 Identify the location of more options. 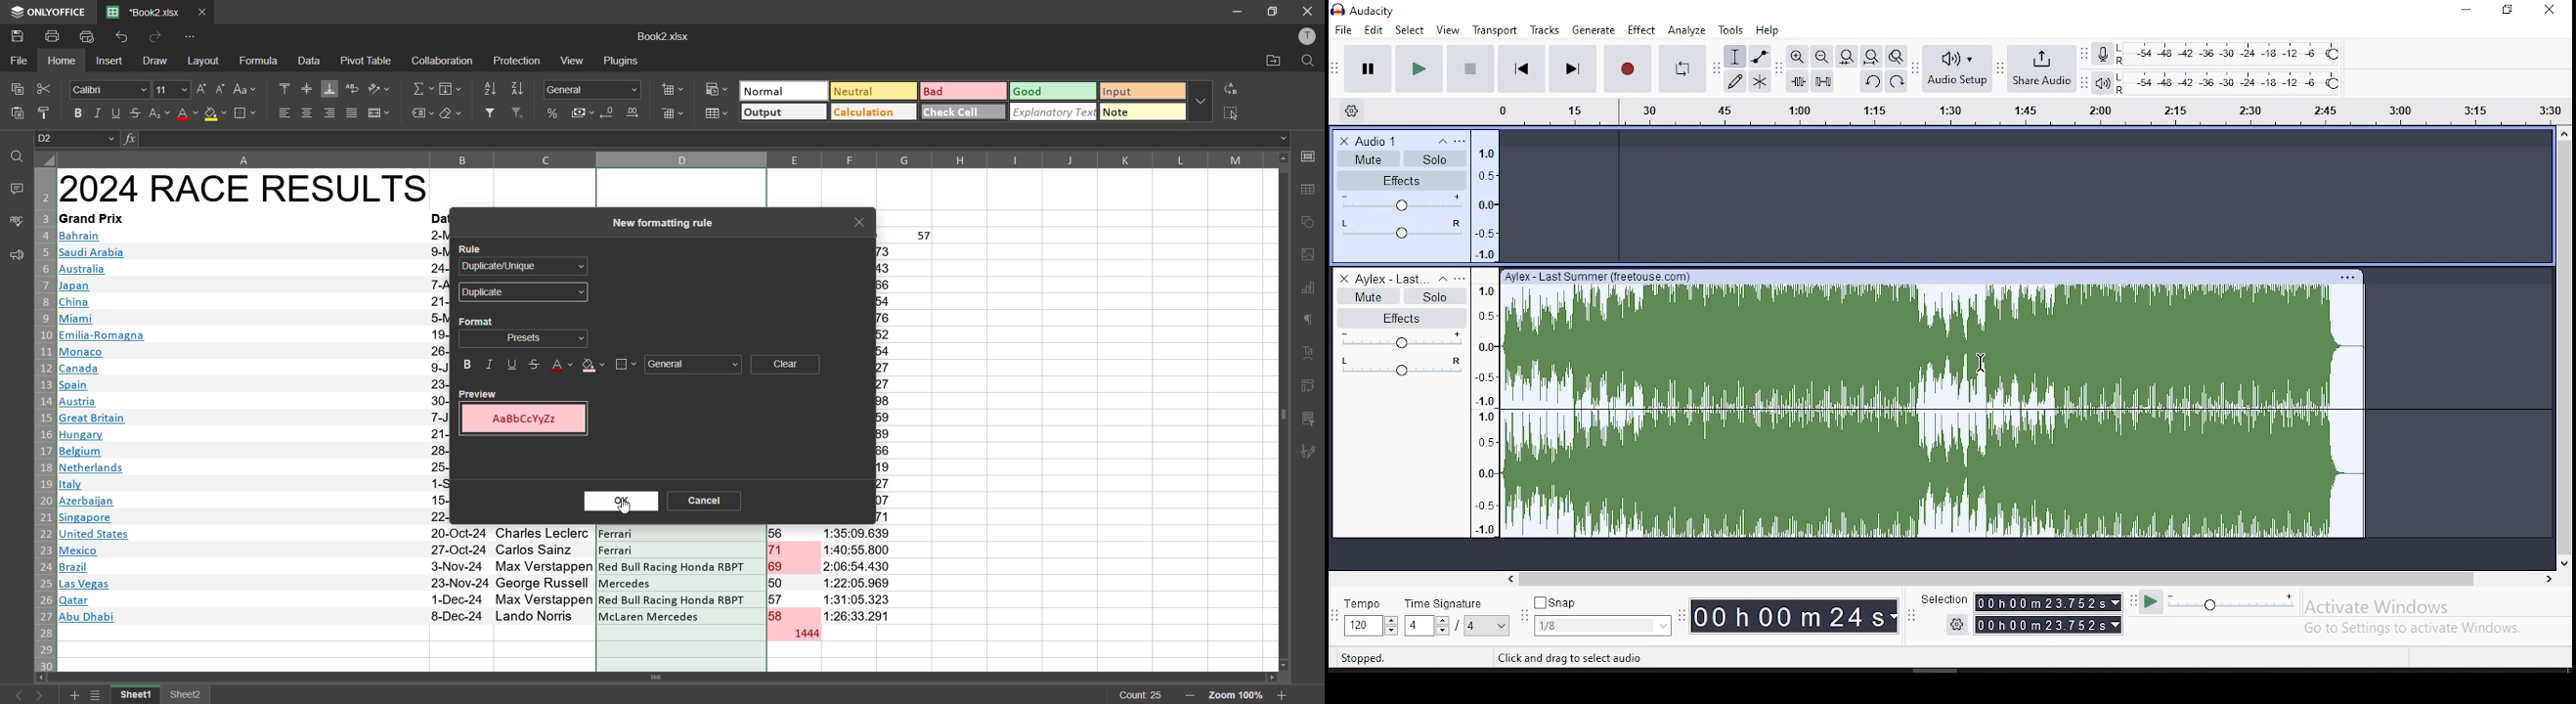
(1200, 100).